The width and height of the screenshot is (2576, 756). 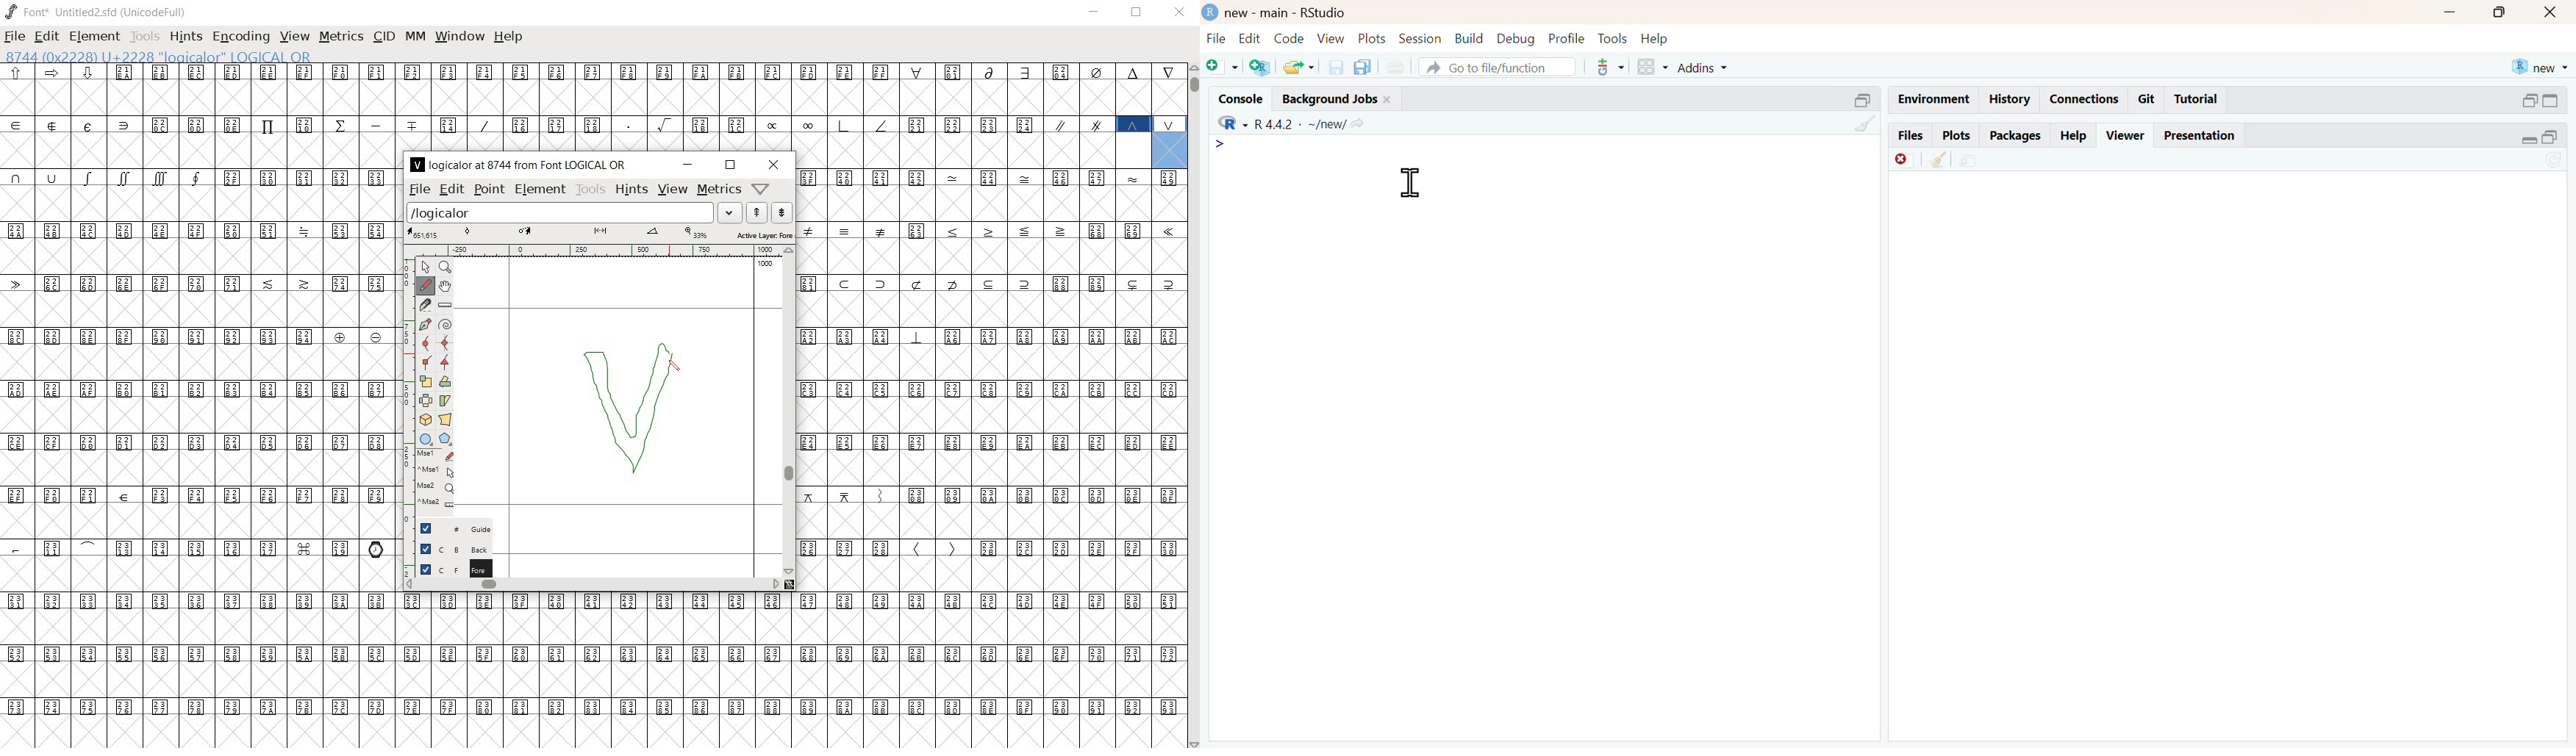 What do you see at coordinates (2126, 135) in the screenshot?
I see `viewer` at bounding box center [2126, 135].